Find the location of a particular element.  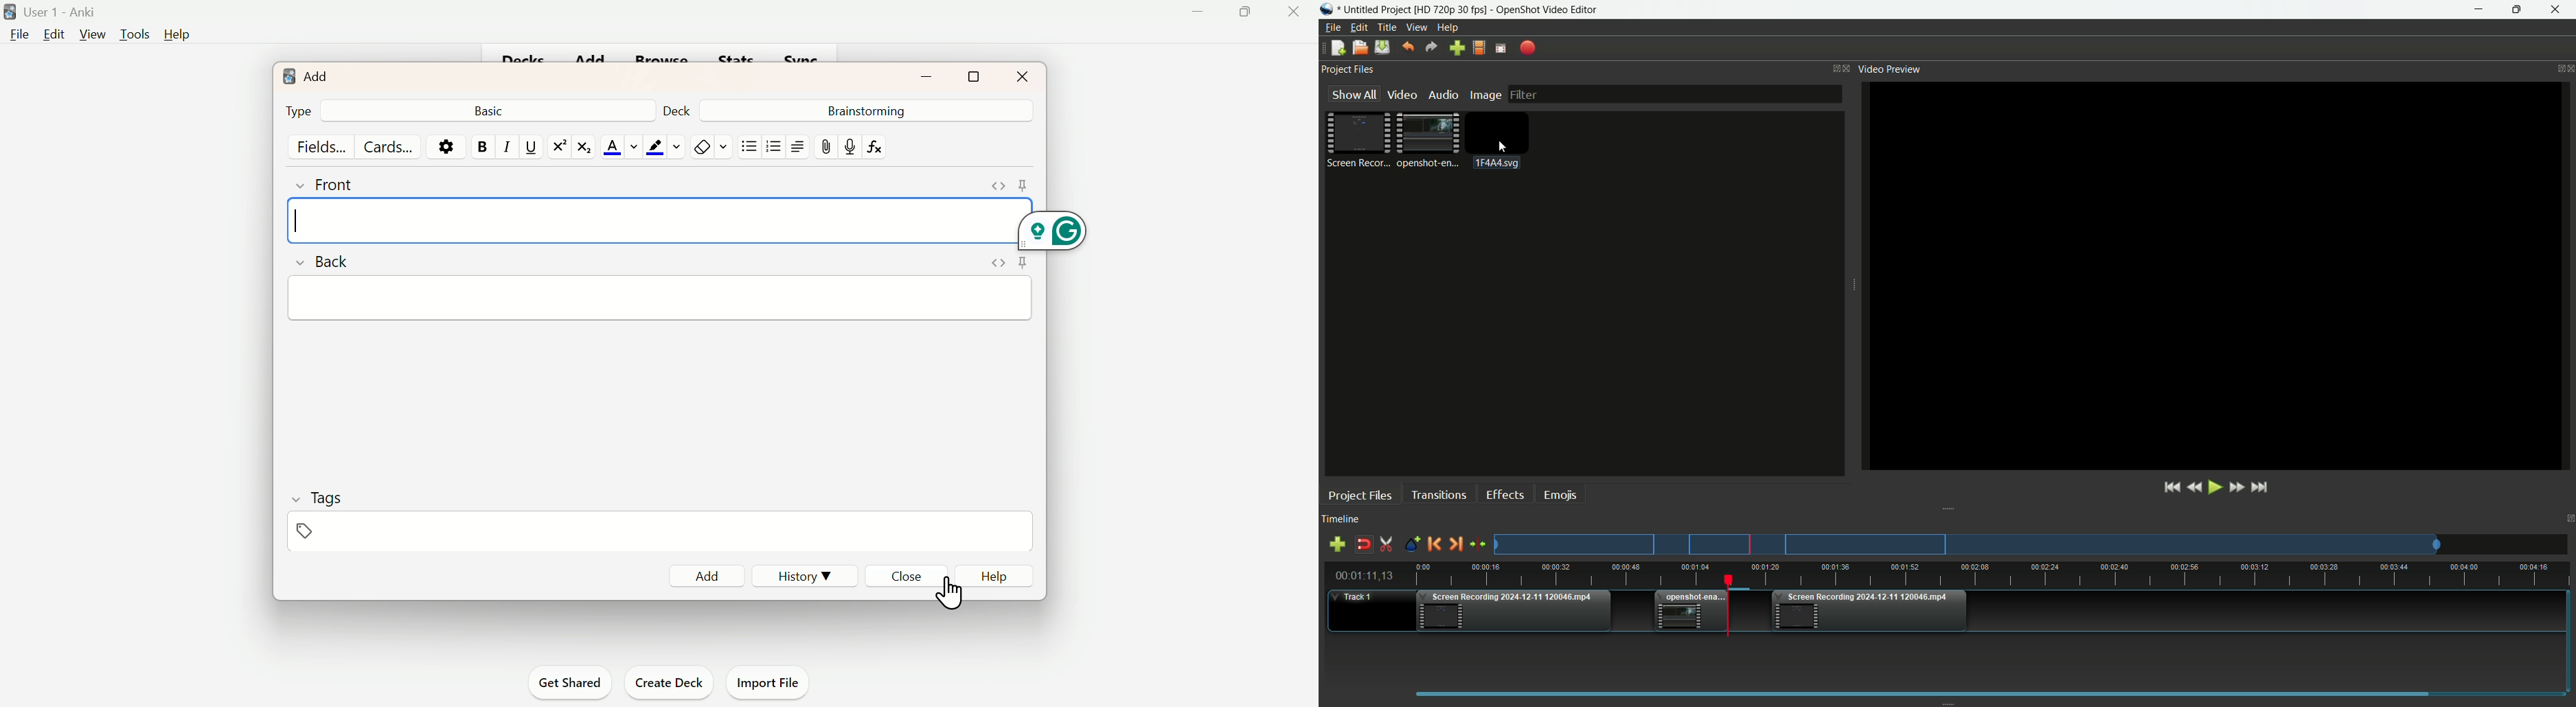

 is located at coordinates (306, 112).